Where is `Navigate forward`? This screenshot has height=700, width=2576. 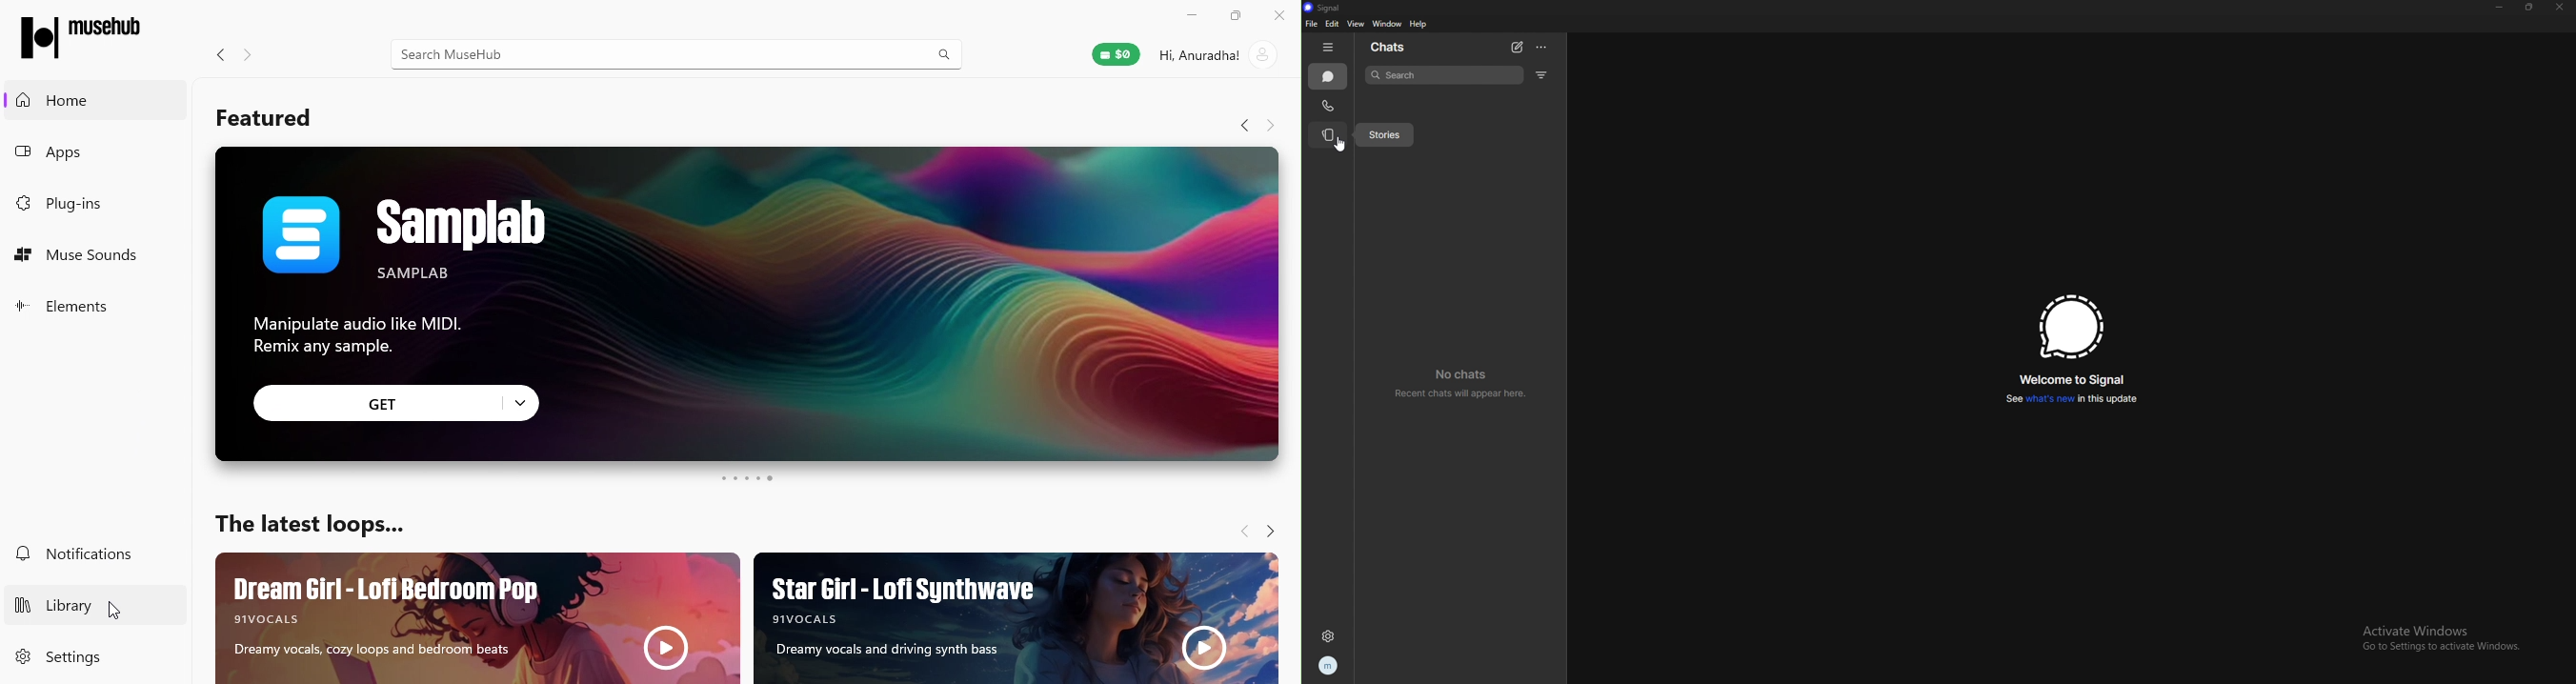
Navigate forward is located at coordinates (1276, 528).